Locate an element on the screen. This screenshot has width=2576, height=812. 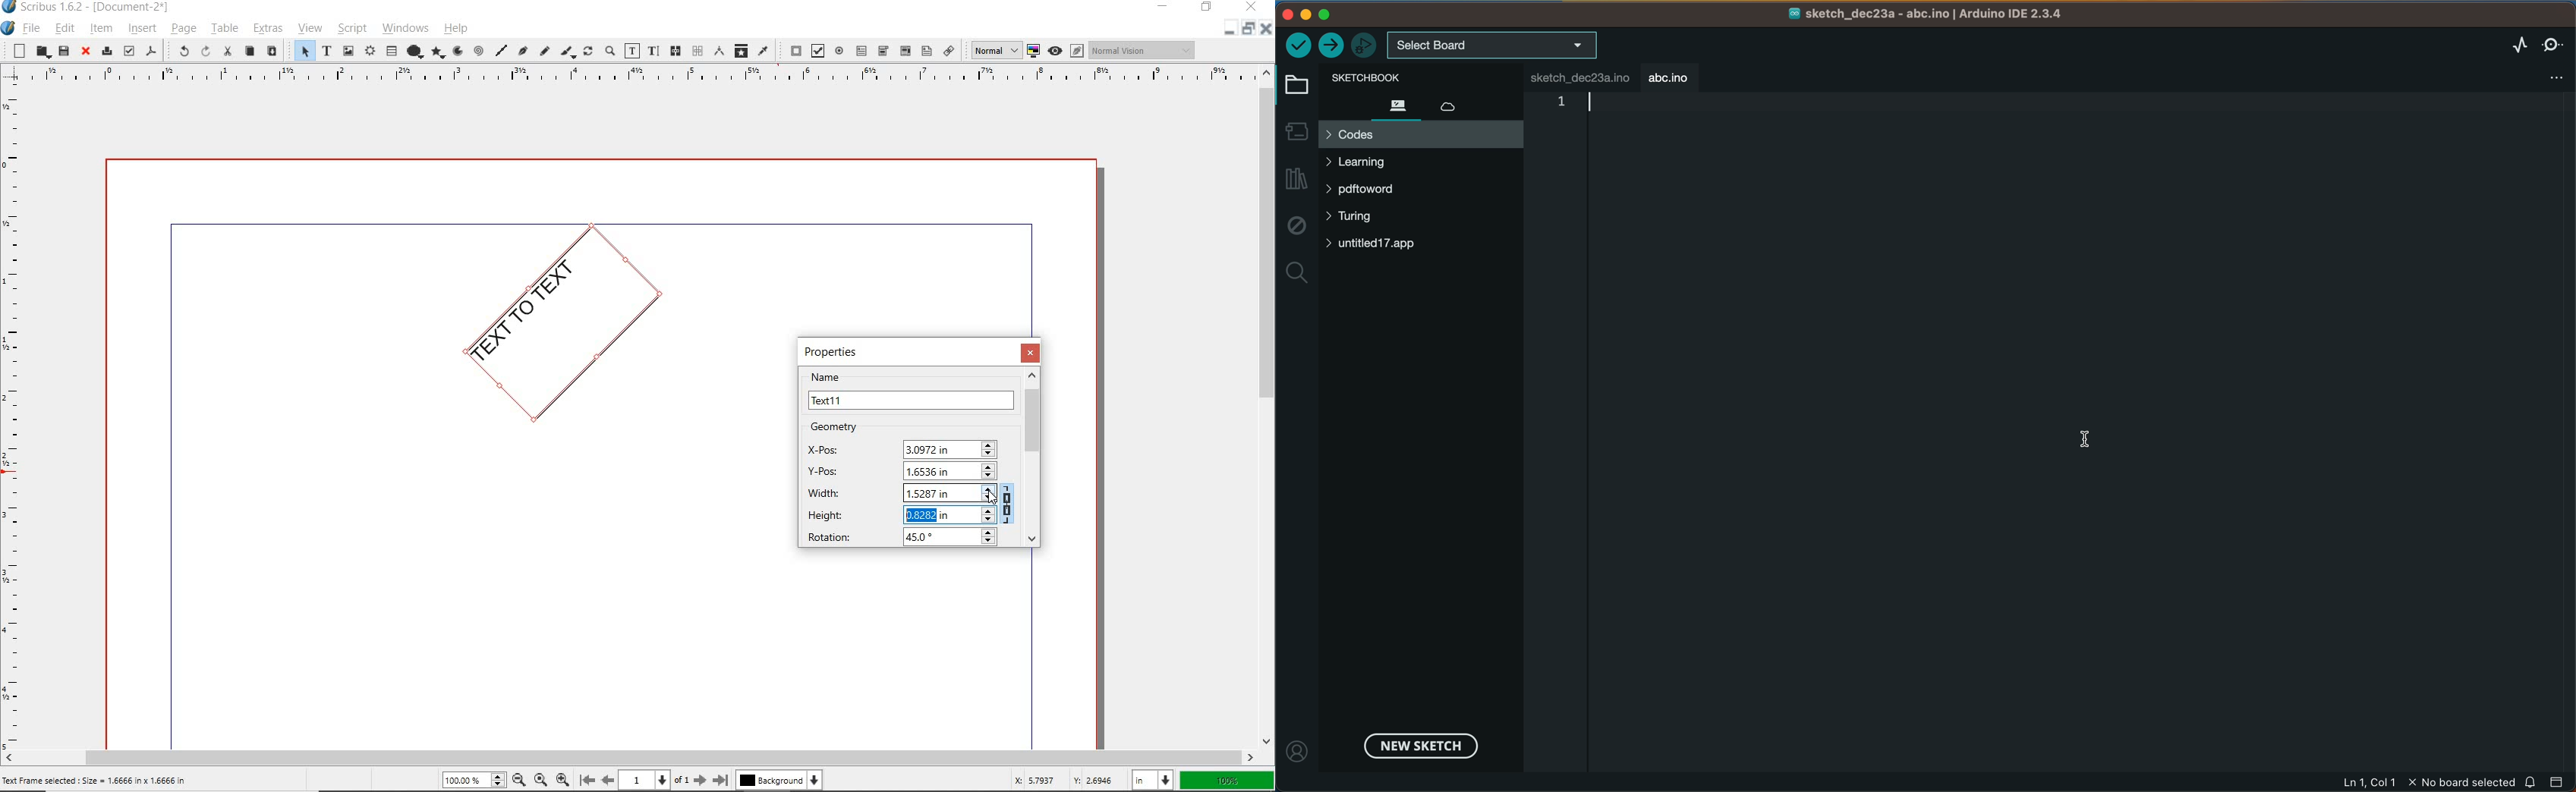
Y-POS is located at coordinates (898, 470).